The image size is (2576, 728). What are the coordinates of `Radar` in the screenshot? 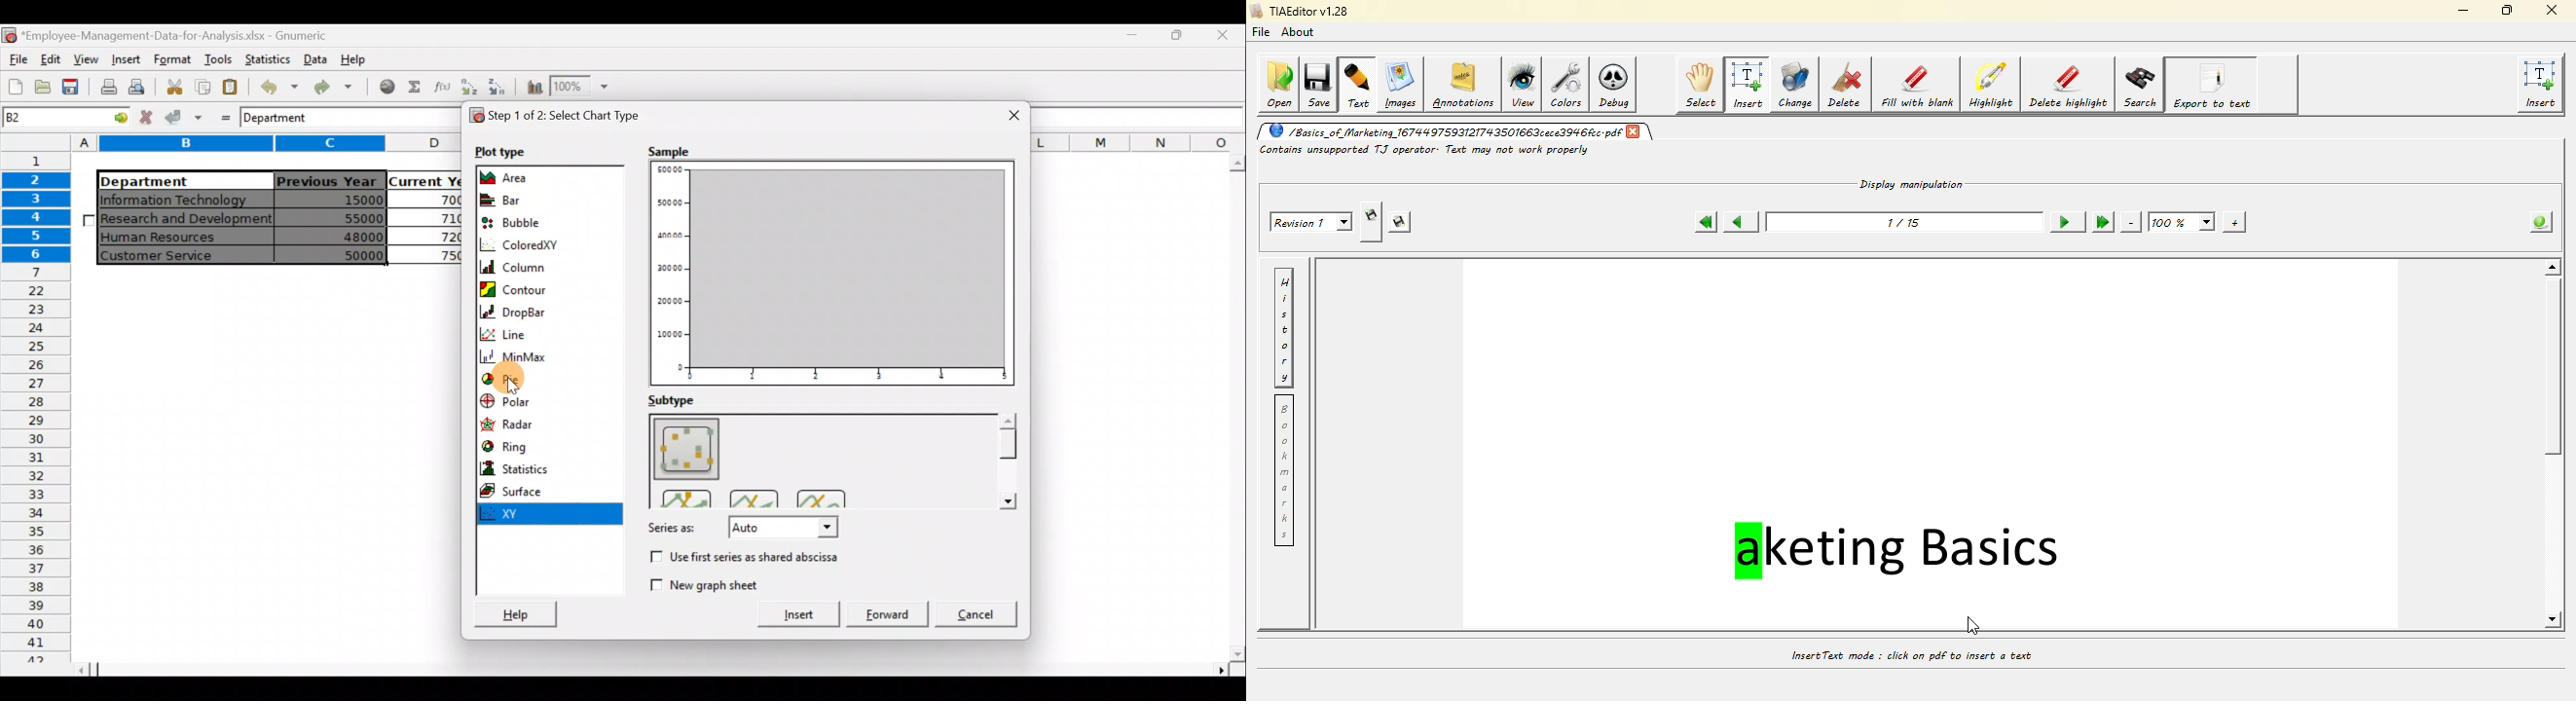 It's located at (529, 424).